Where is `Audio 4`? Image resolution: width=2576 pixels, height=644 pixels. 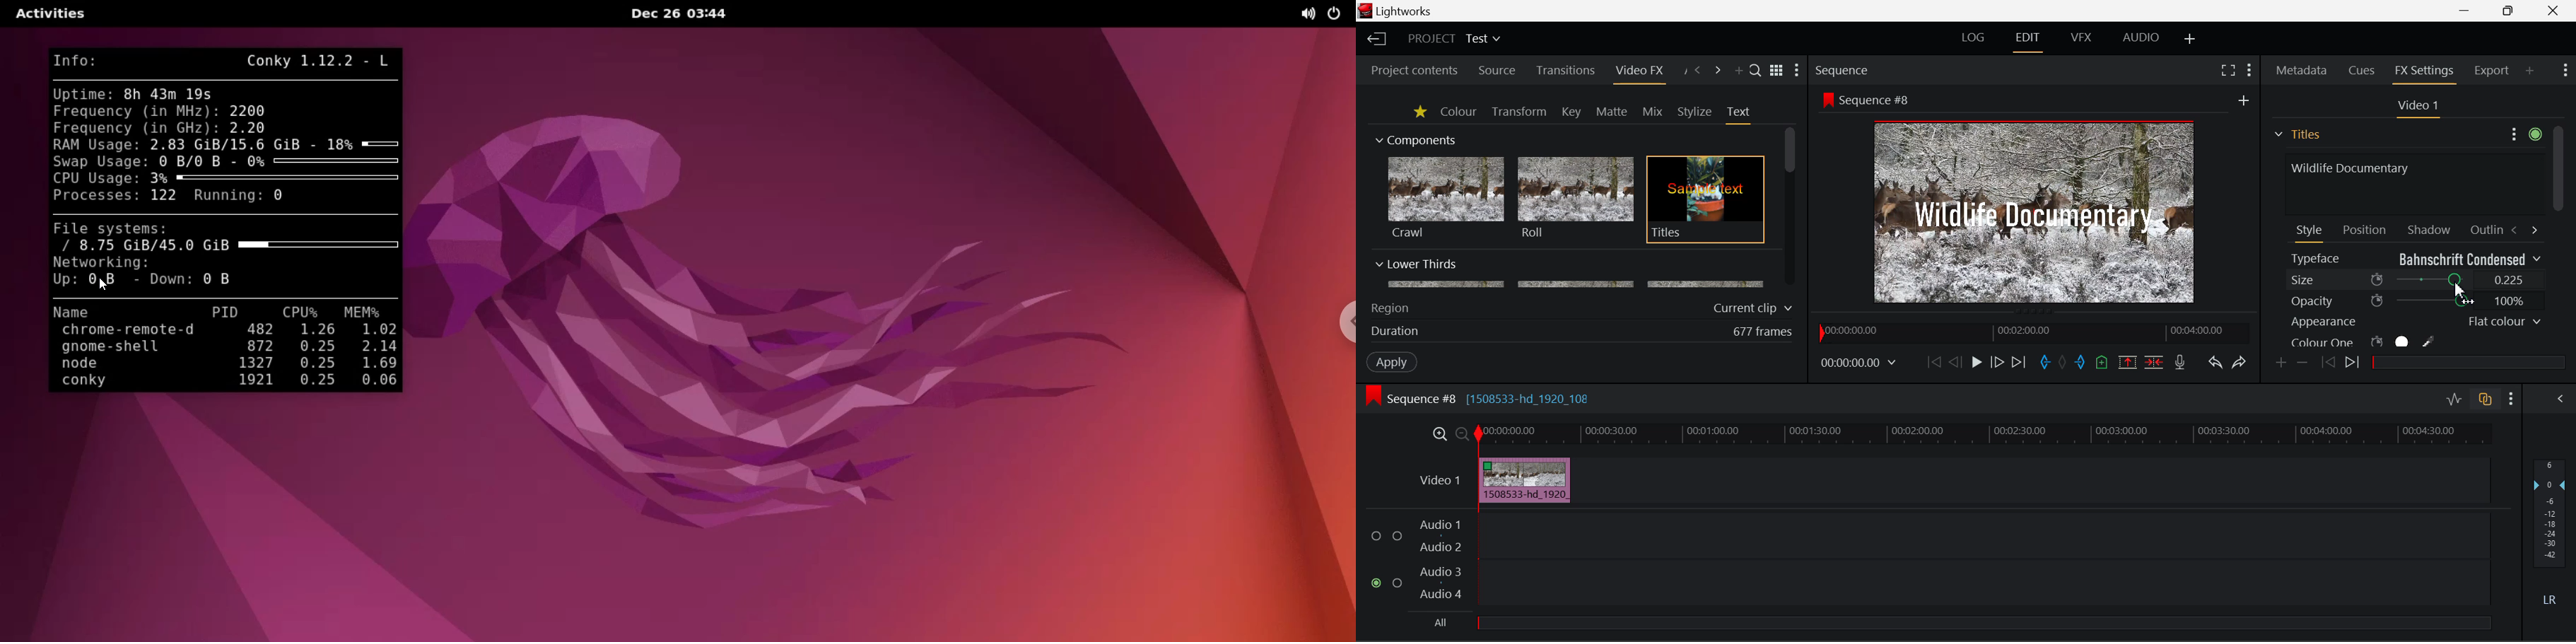 Audio 4 is located at coordinates (1441, 593).